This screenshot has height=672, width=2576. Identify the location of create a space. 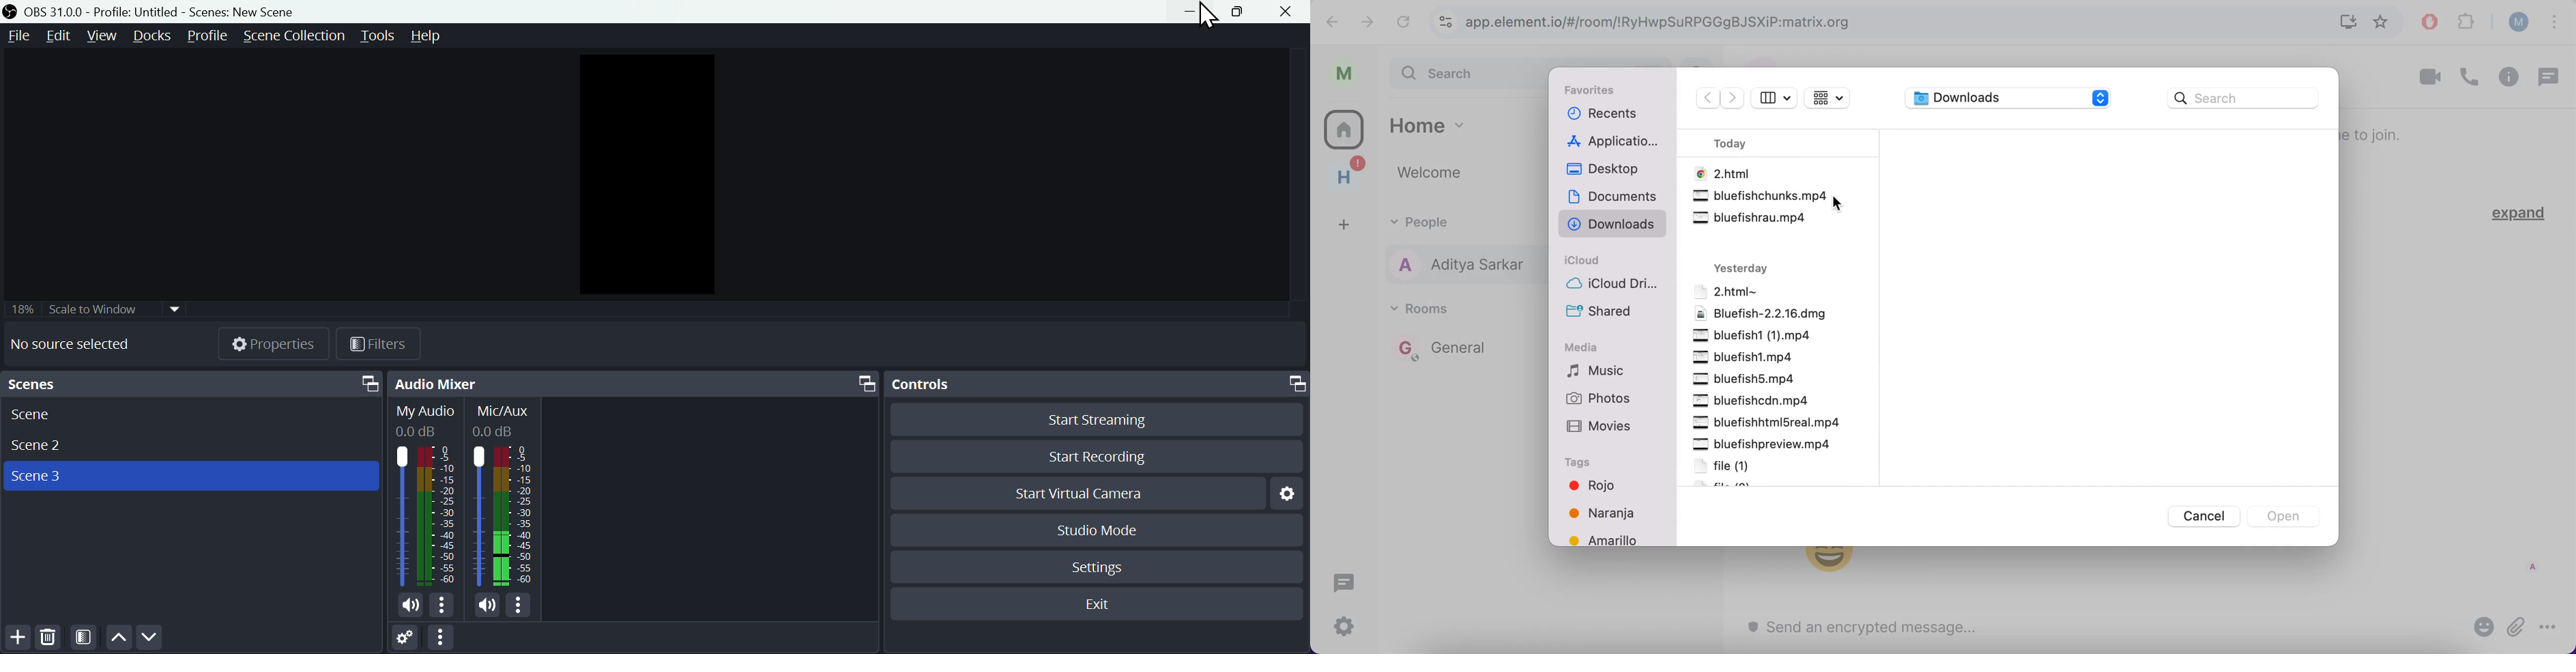
(1341, 222).